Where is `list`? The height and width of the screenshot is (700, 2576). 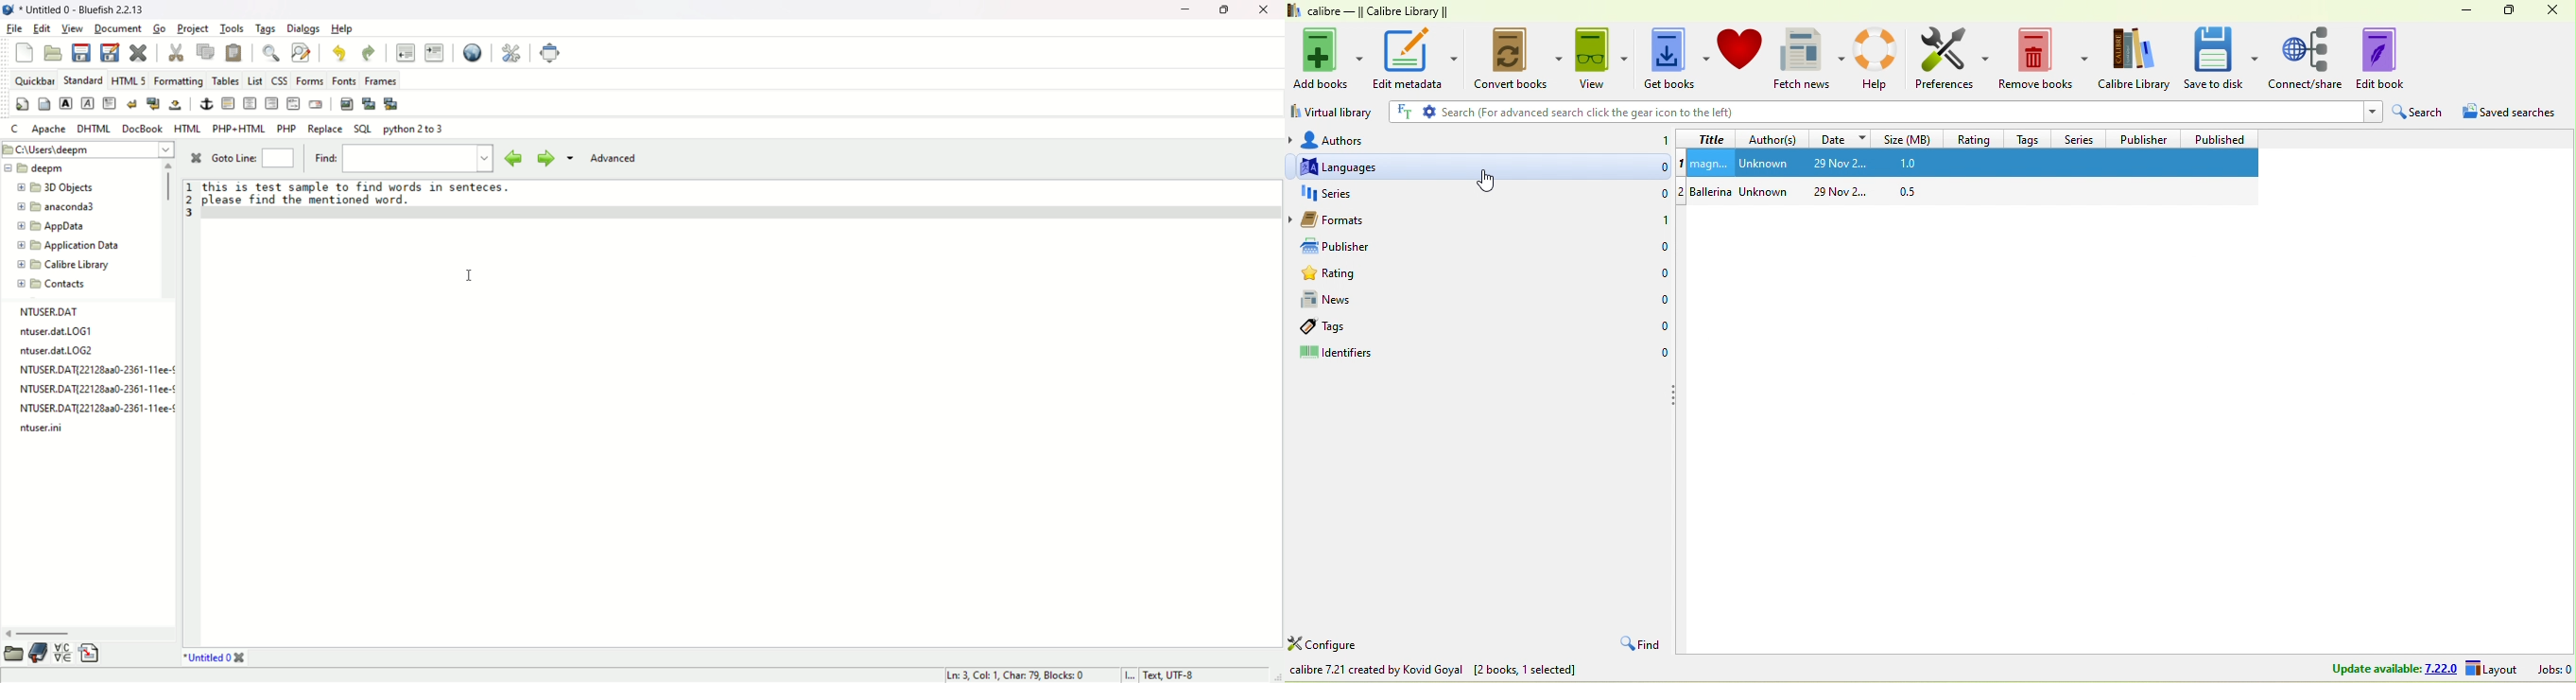 list is located at coordinates (253, 79).